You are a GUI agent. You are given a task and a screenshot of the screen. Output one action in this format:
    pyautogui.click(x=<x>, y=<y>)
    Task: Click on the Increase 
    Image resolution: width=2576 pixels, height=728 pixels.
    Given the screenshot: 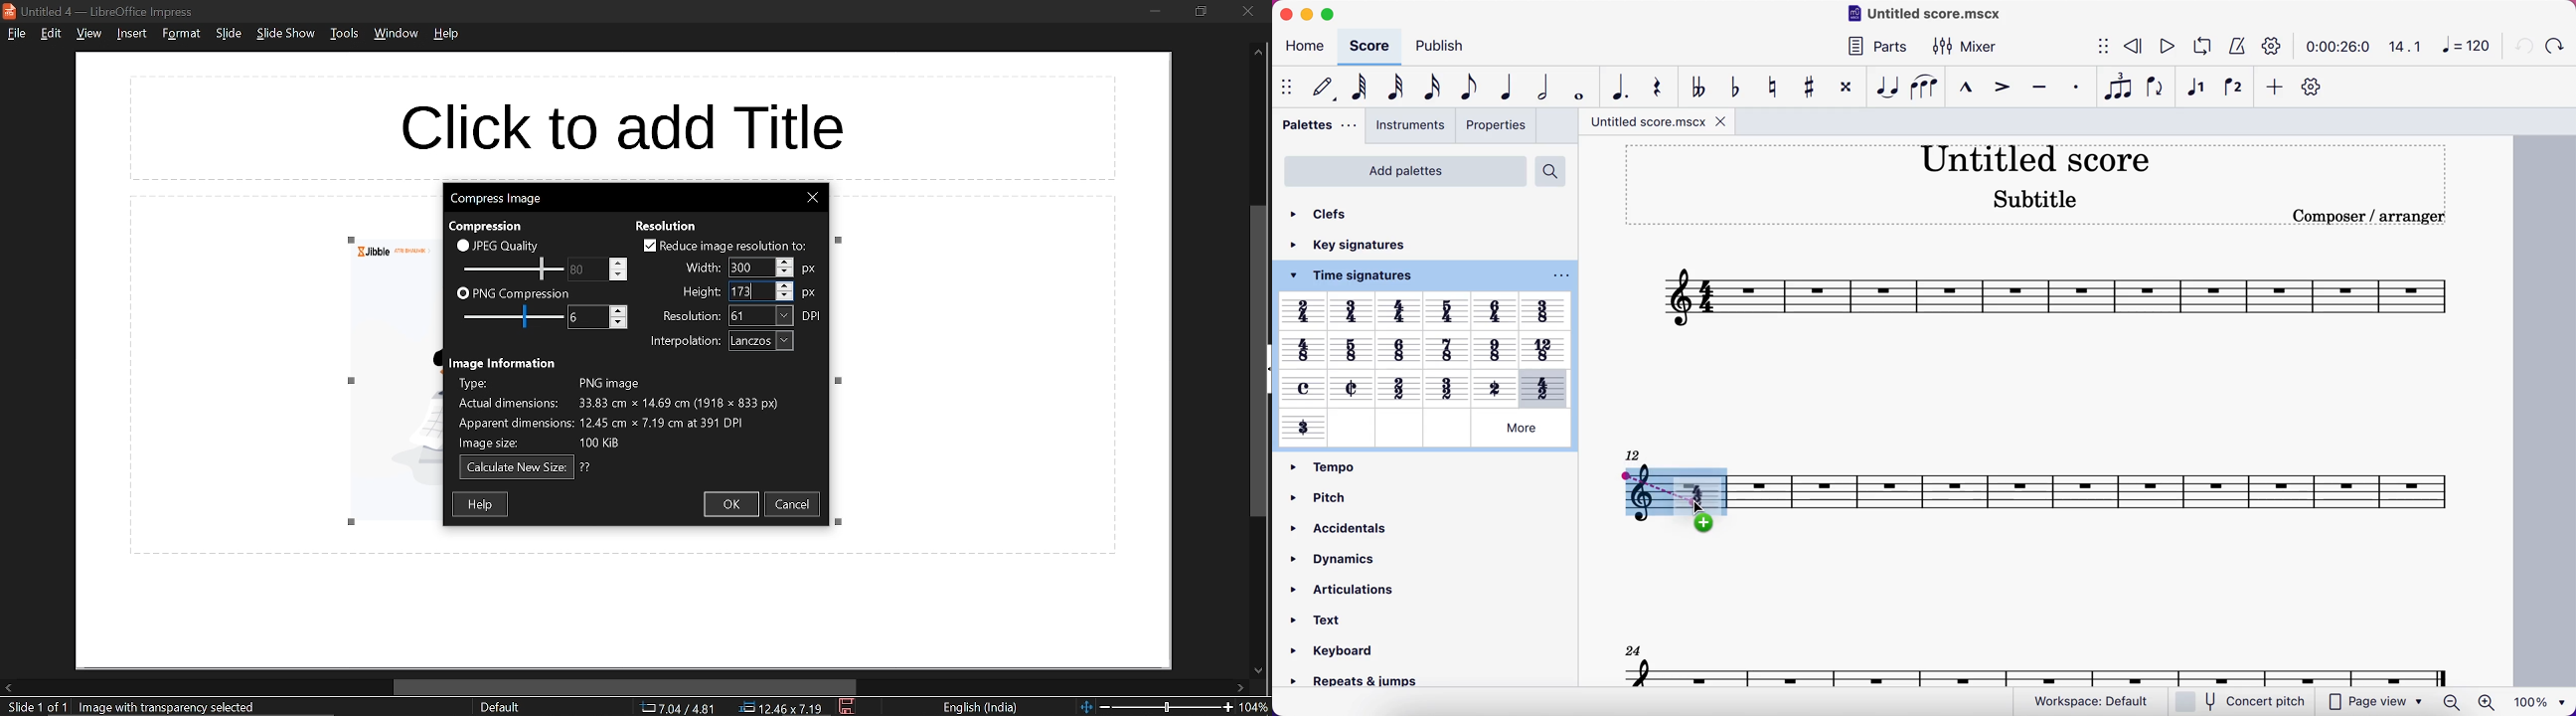 What is the action you would take?
    pyautogui.click(x=786, y=284)
    